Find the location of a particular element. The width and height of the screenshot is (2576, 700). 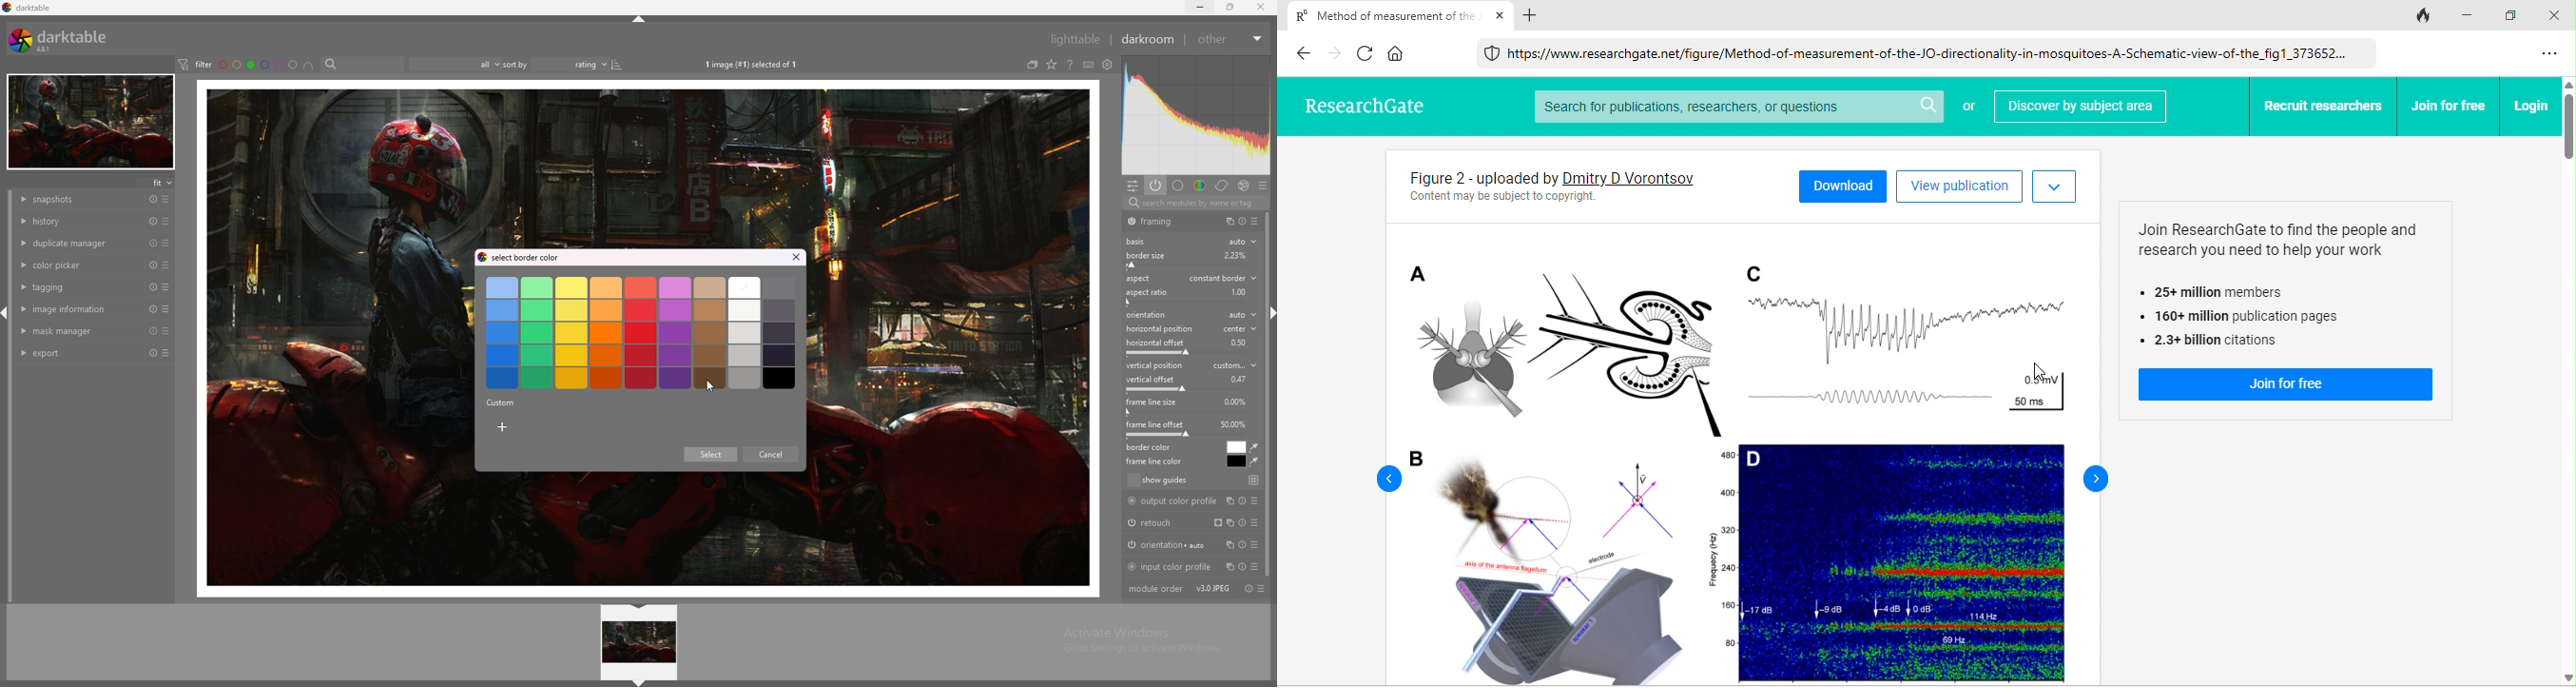

dropdown is located at coordinates (2054, 187).